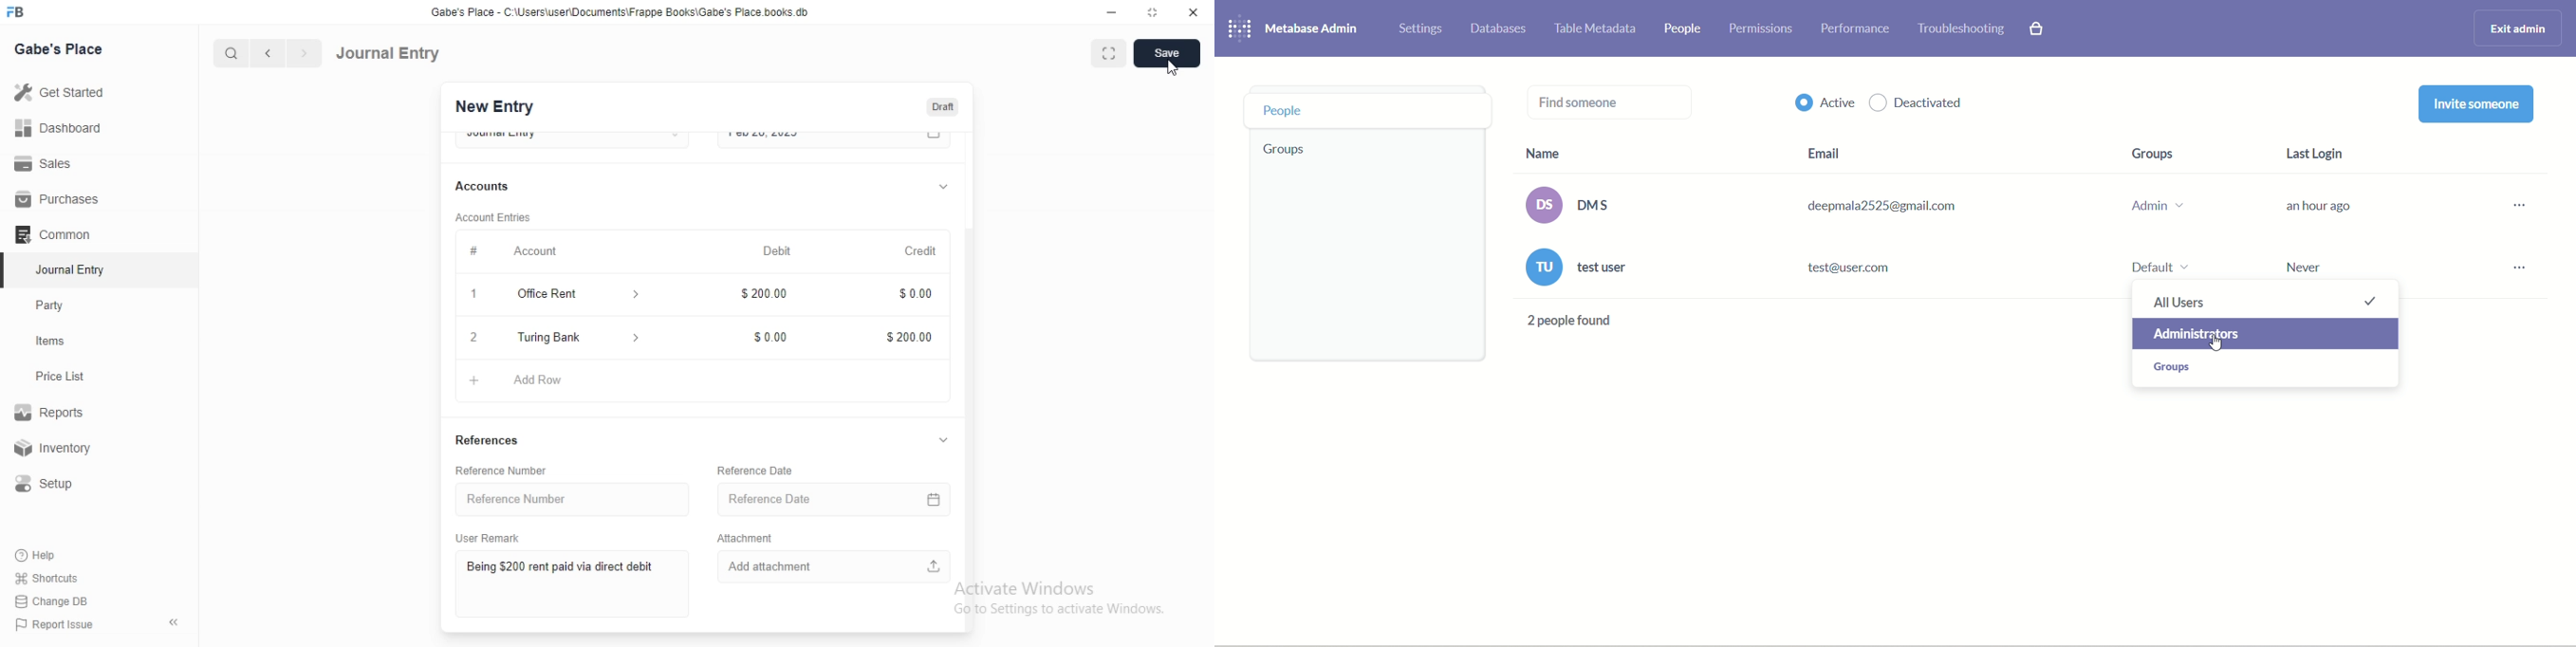 The width and height of the screenshot is (2576, 672). Describe the element at coordinates (17, 12) in the screenshot. I see `FB logo` at that location.